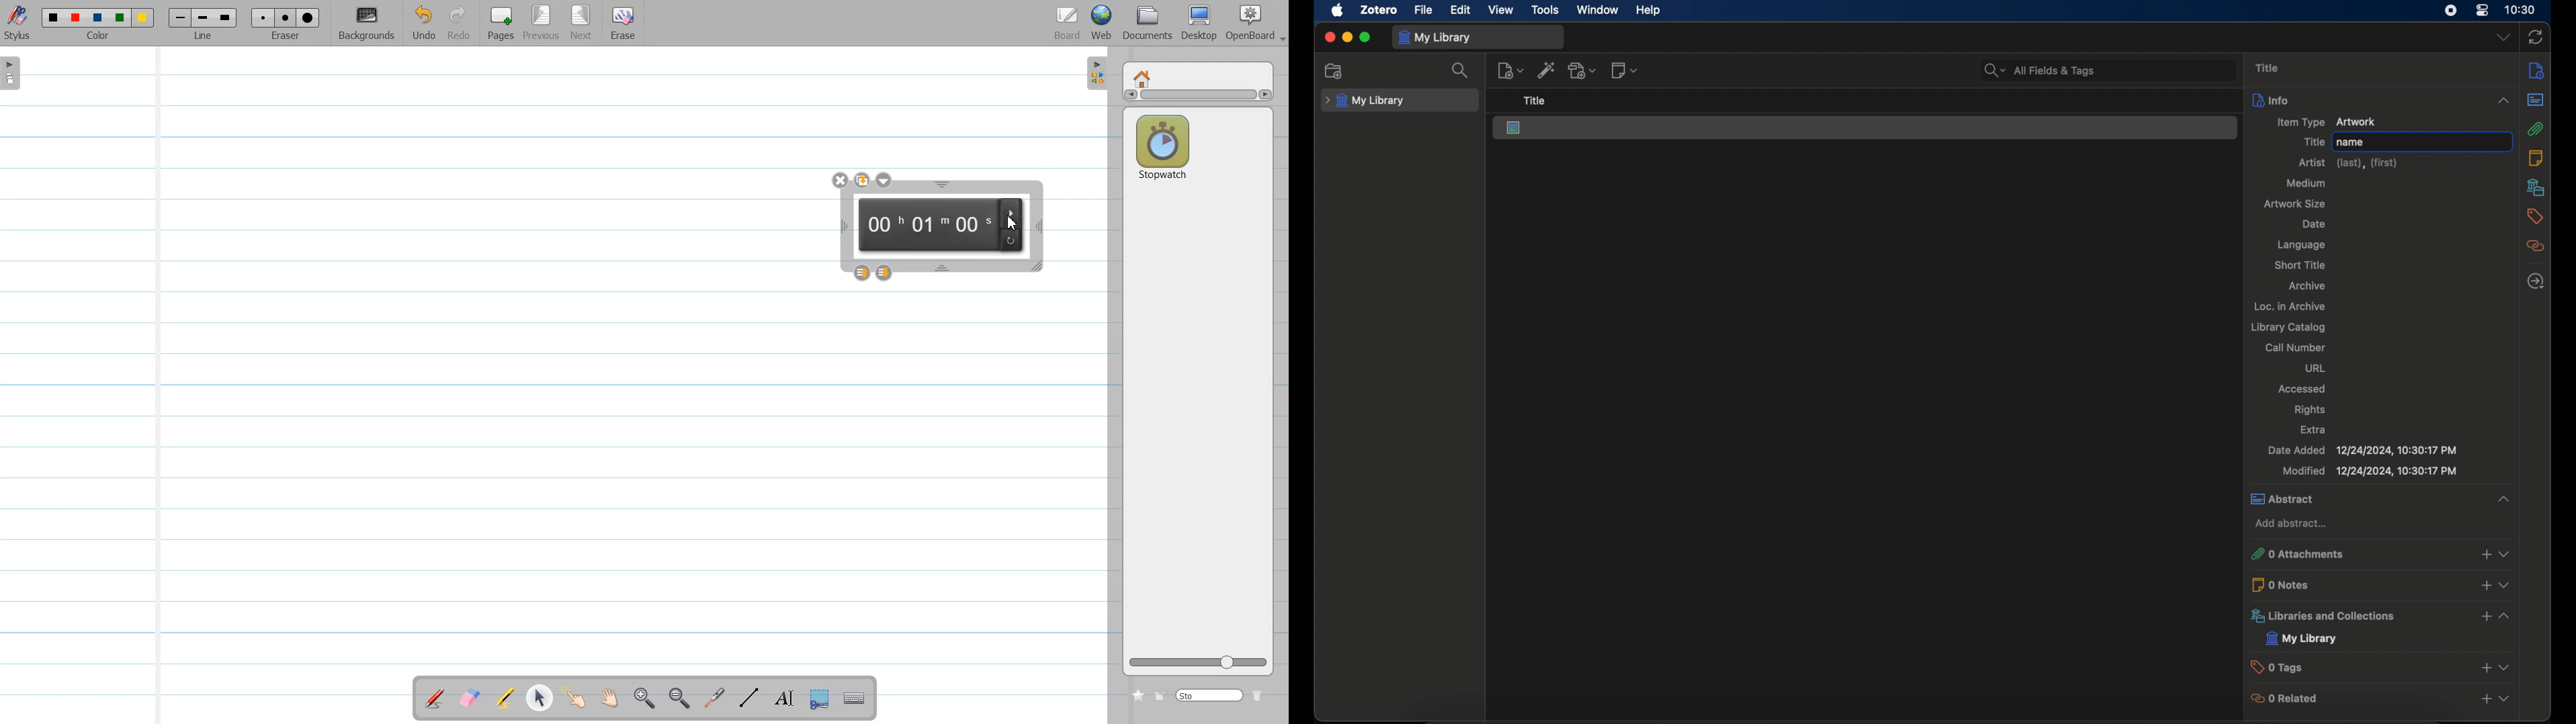 This screenshot has width=2576, height=728. I want to click on language, so click(2301, 245).